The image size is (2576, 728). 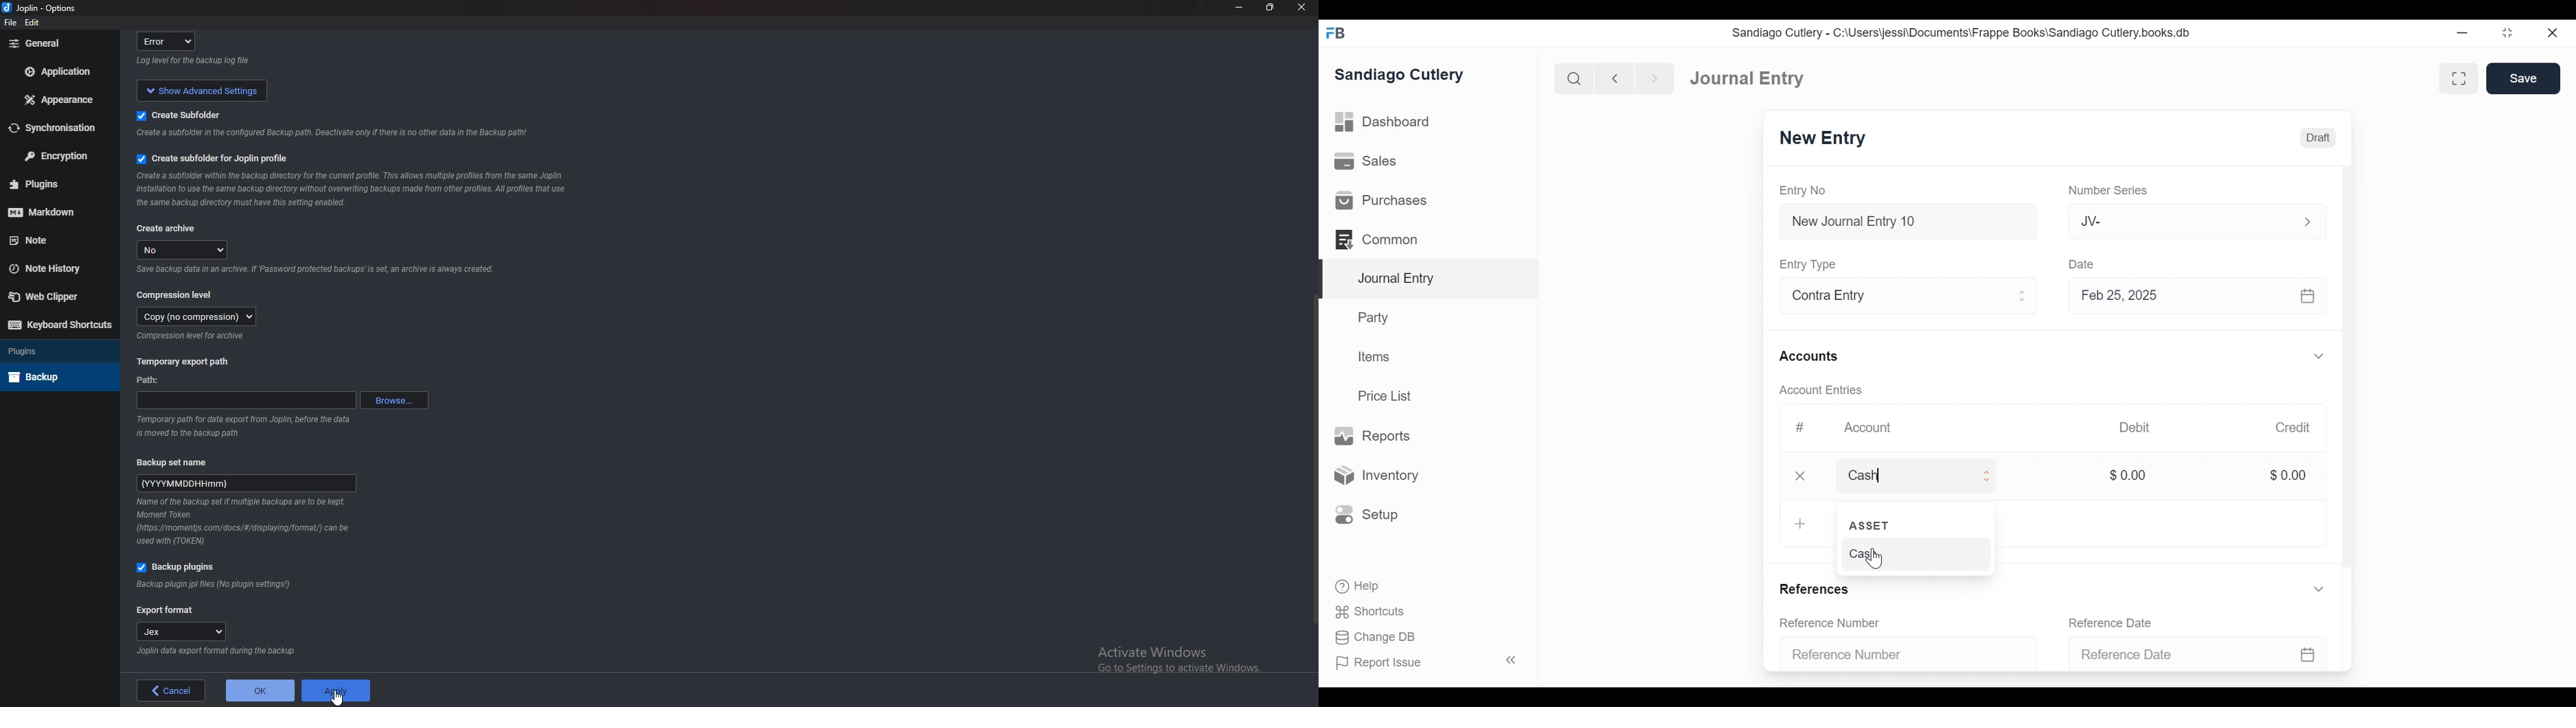 I want to click on Restore, so click(x=2507, y=34).